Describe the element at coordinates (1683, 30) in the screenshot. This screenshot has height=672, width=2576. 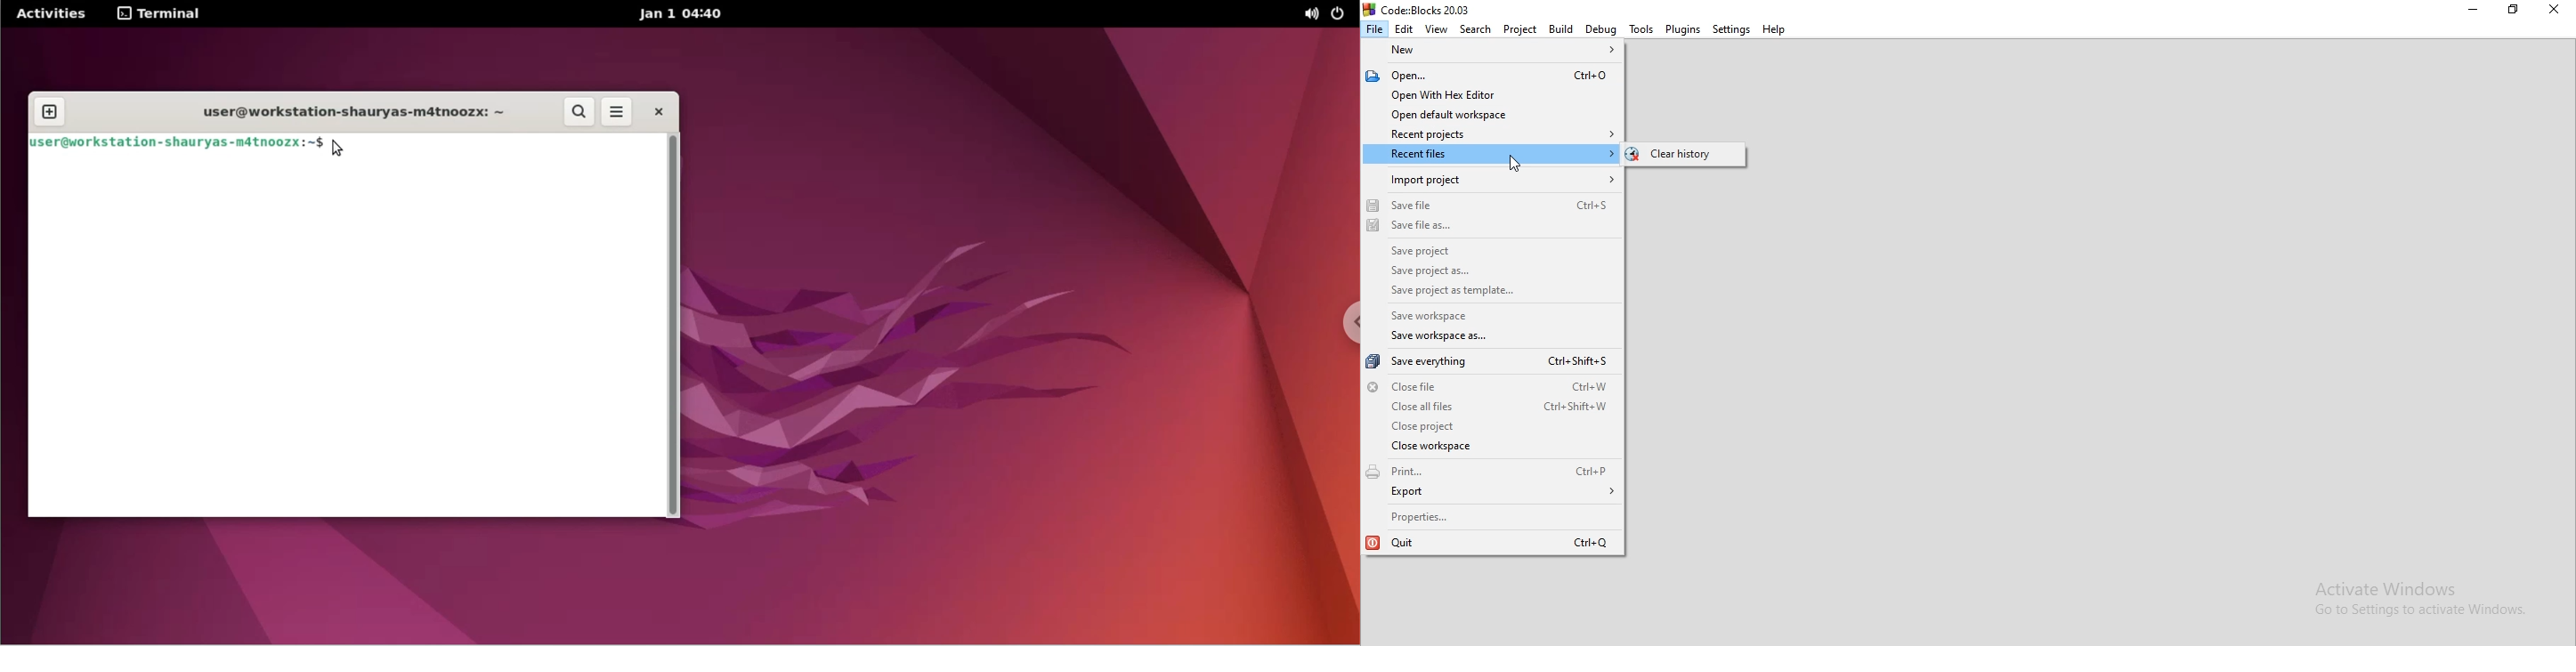
I see `Plugins ` at that location.